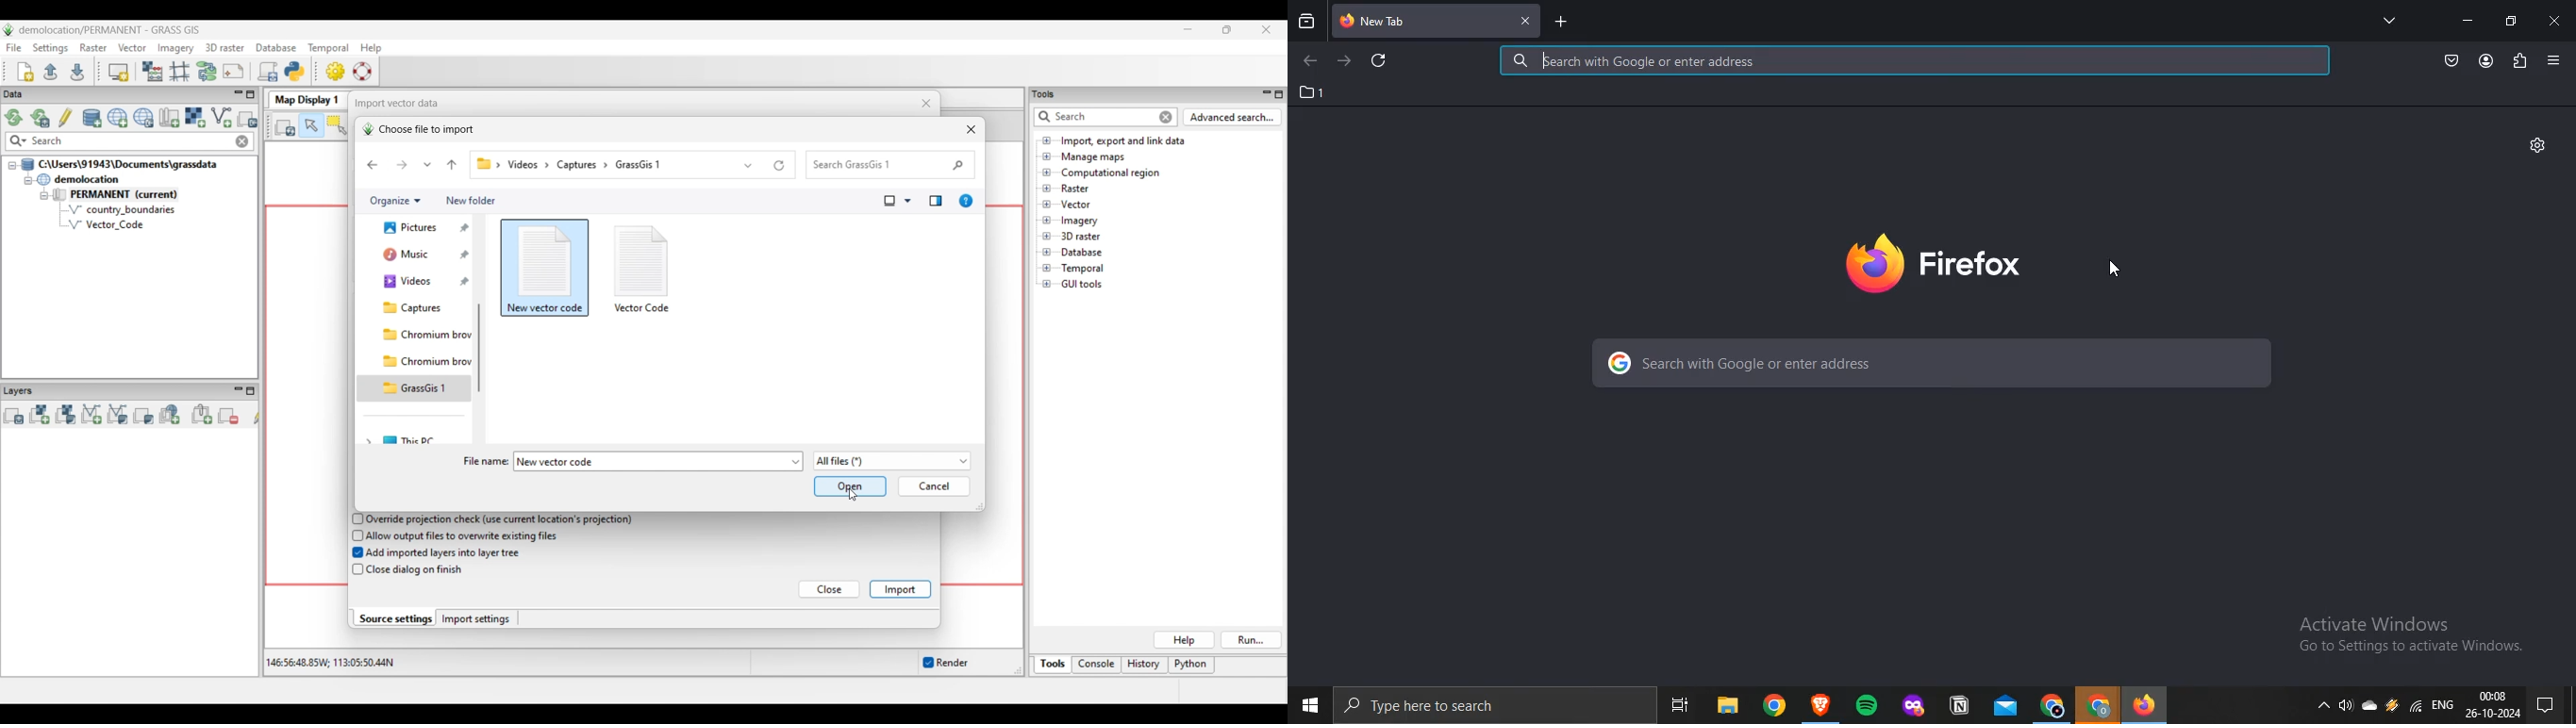 Image resolution: width=2576 pixels, height=728 pixels. Describe the element at coordinates (2050, 704) in the screenshot. I see `chrome` at that location.